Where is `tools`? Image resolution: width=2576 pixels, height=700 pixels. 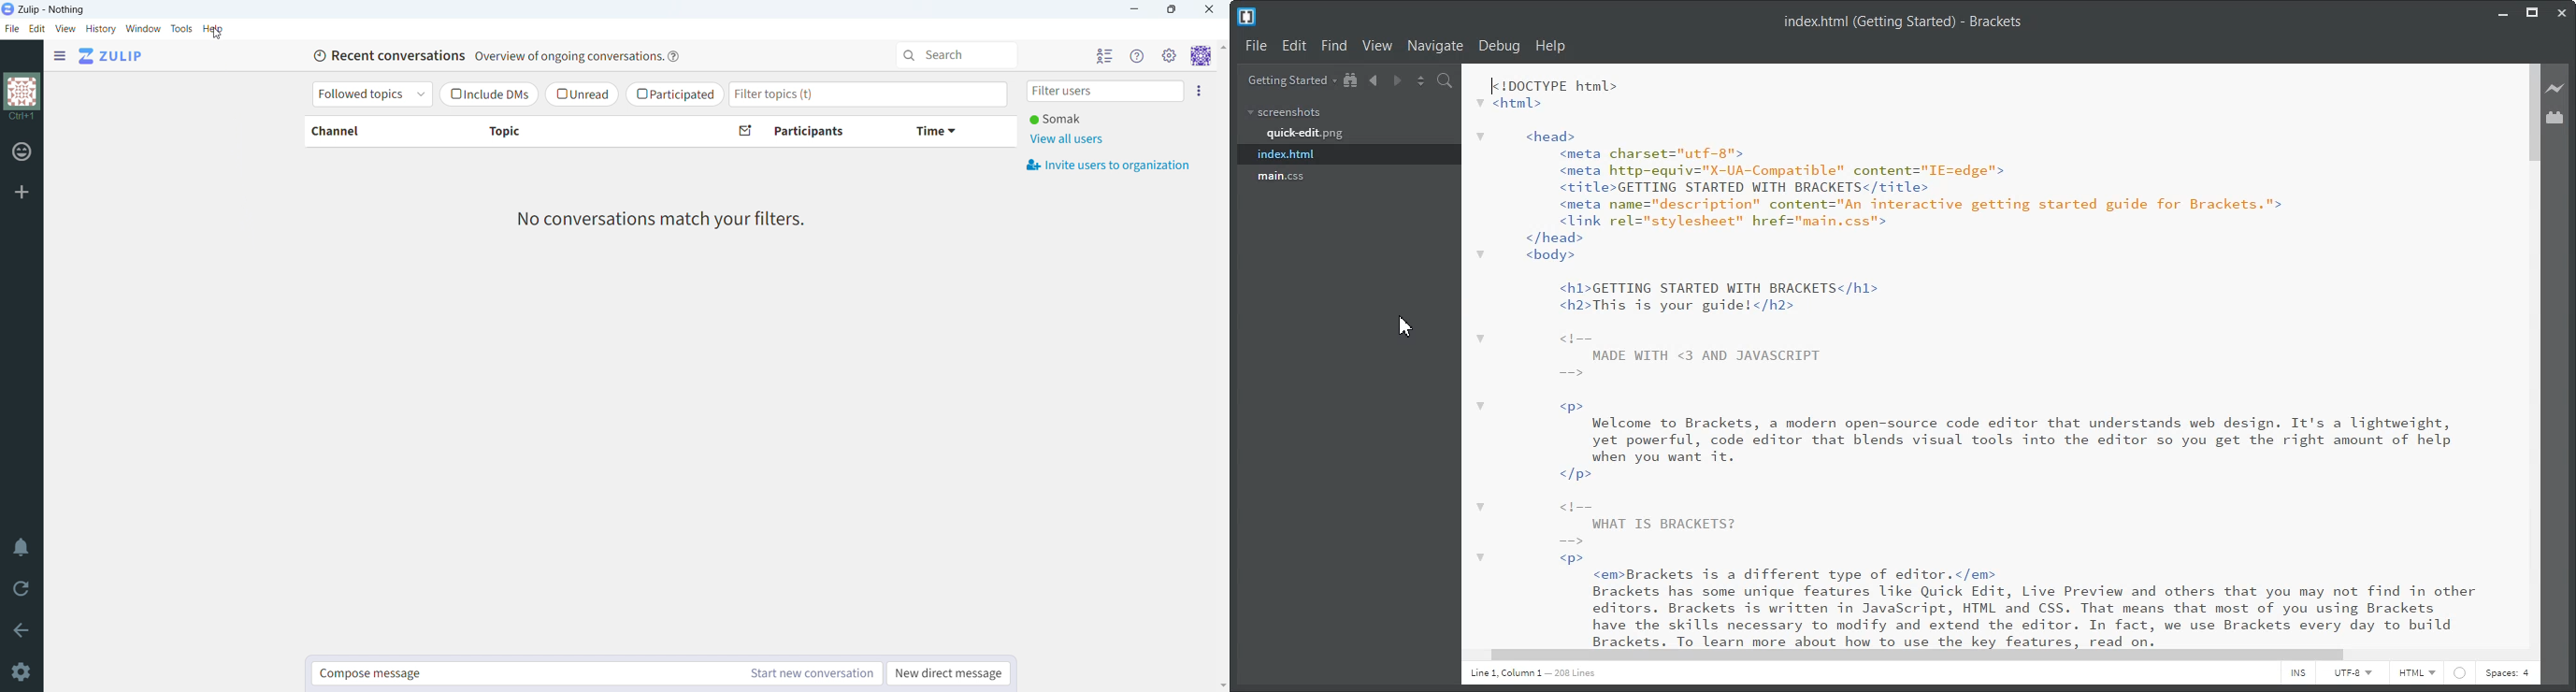
tools is located at coordinates (181, 28).